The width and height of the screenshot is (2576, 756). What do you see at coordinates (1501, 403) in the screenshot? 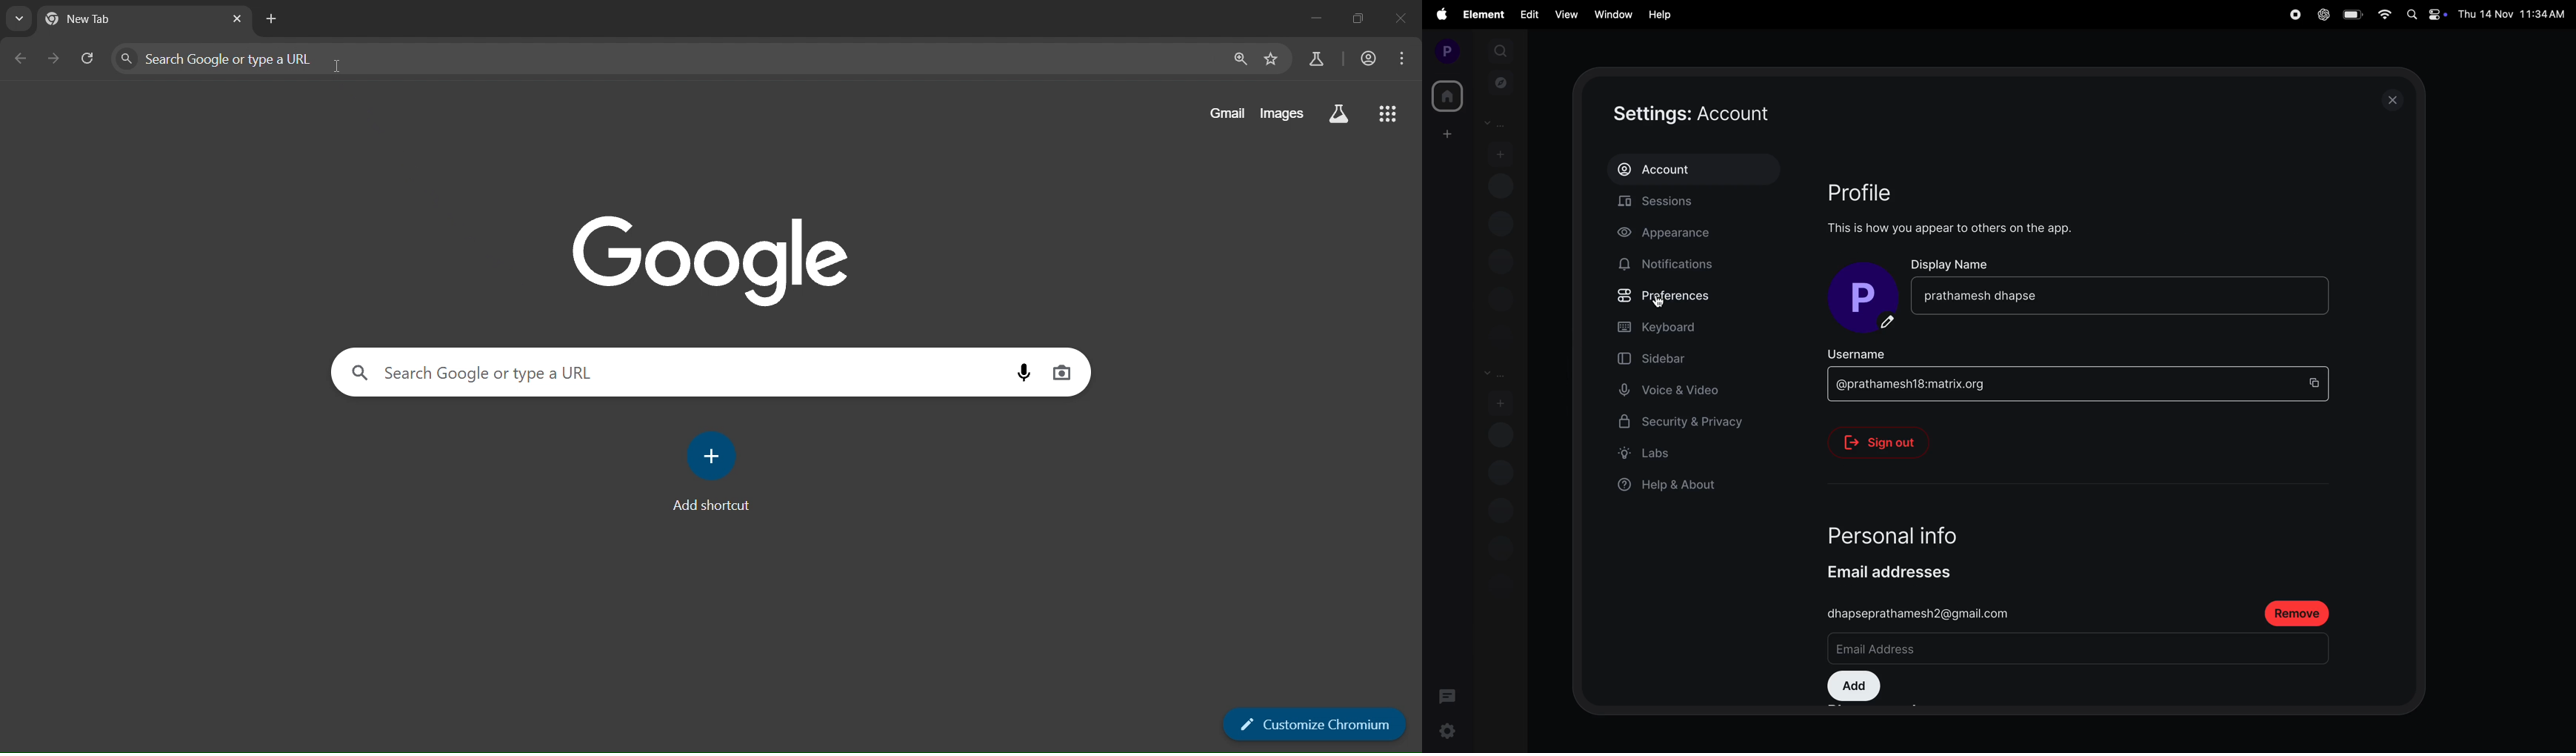
I see `add` at bounding box center [1501, 403].